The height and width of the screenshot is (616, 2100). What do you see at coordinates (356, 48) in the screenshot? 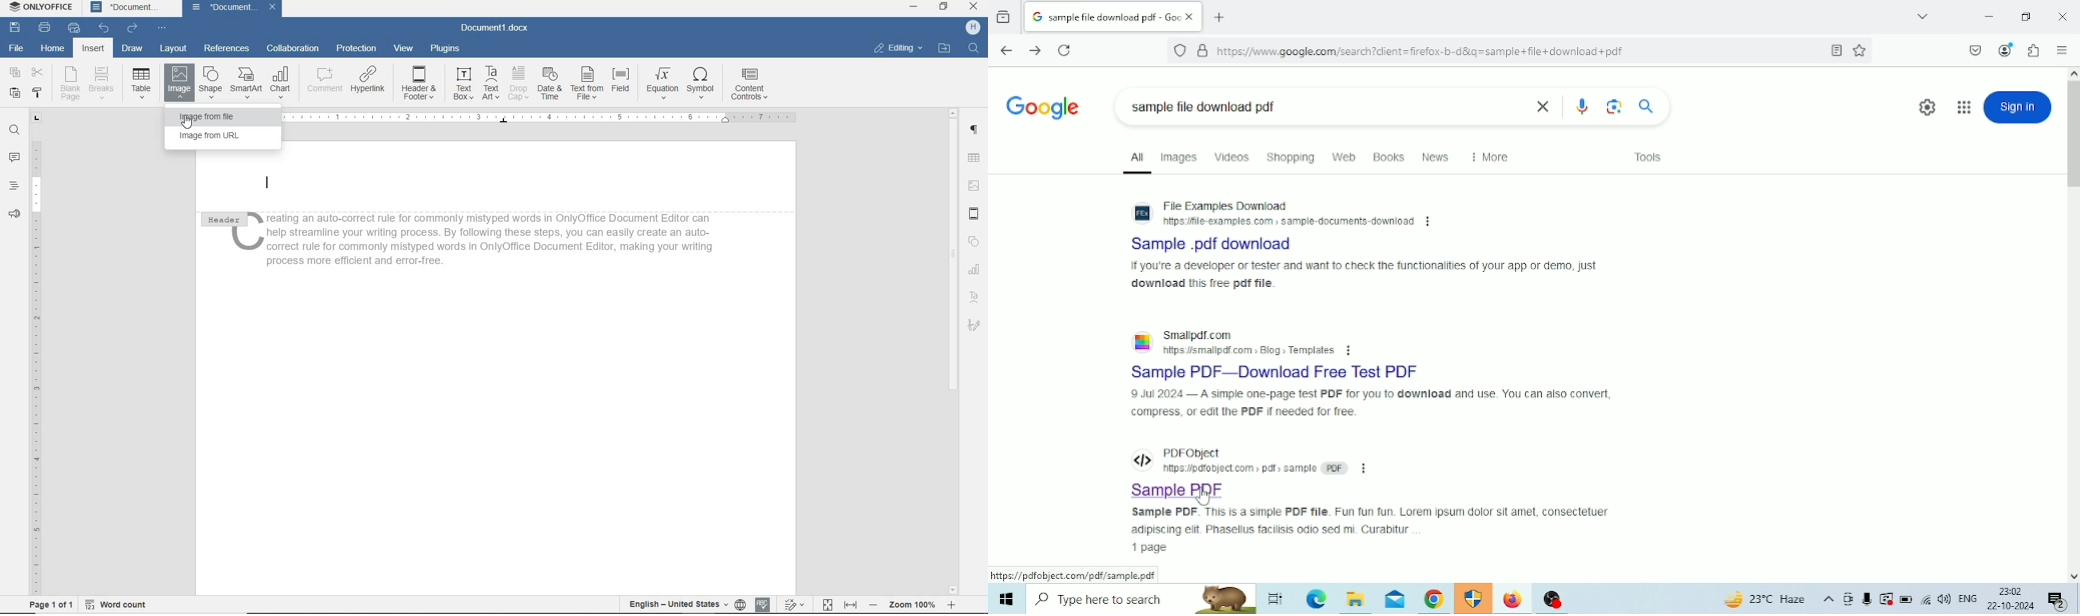
I see `PROTECTION` at bounding box center [356, 48].